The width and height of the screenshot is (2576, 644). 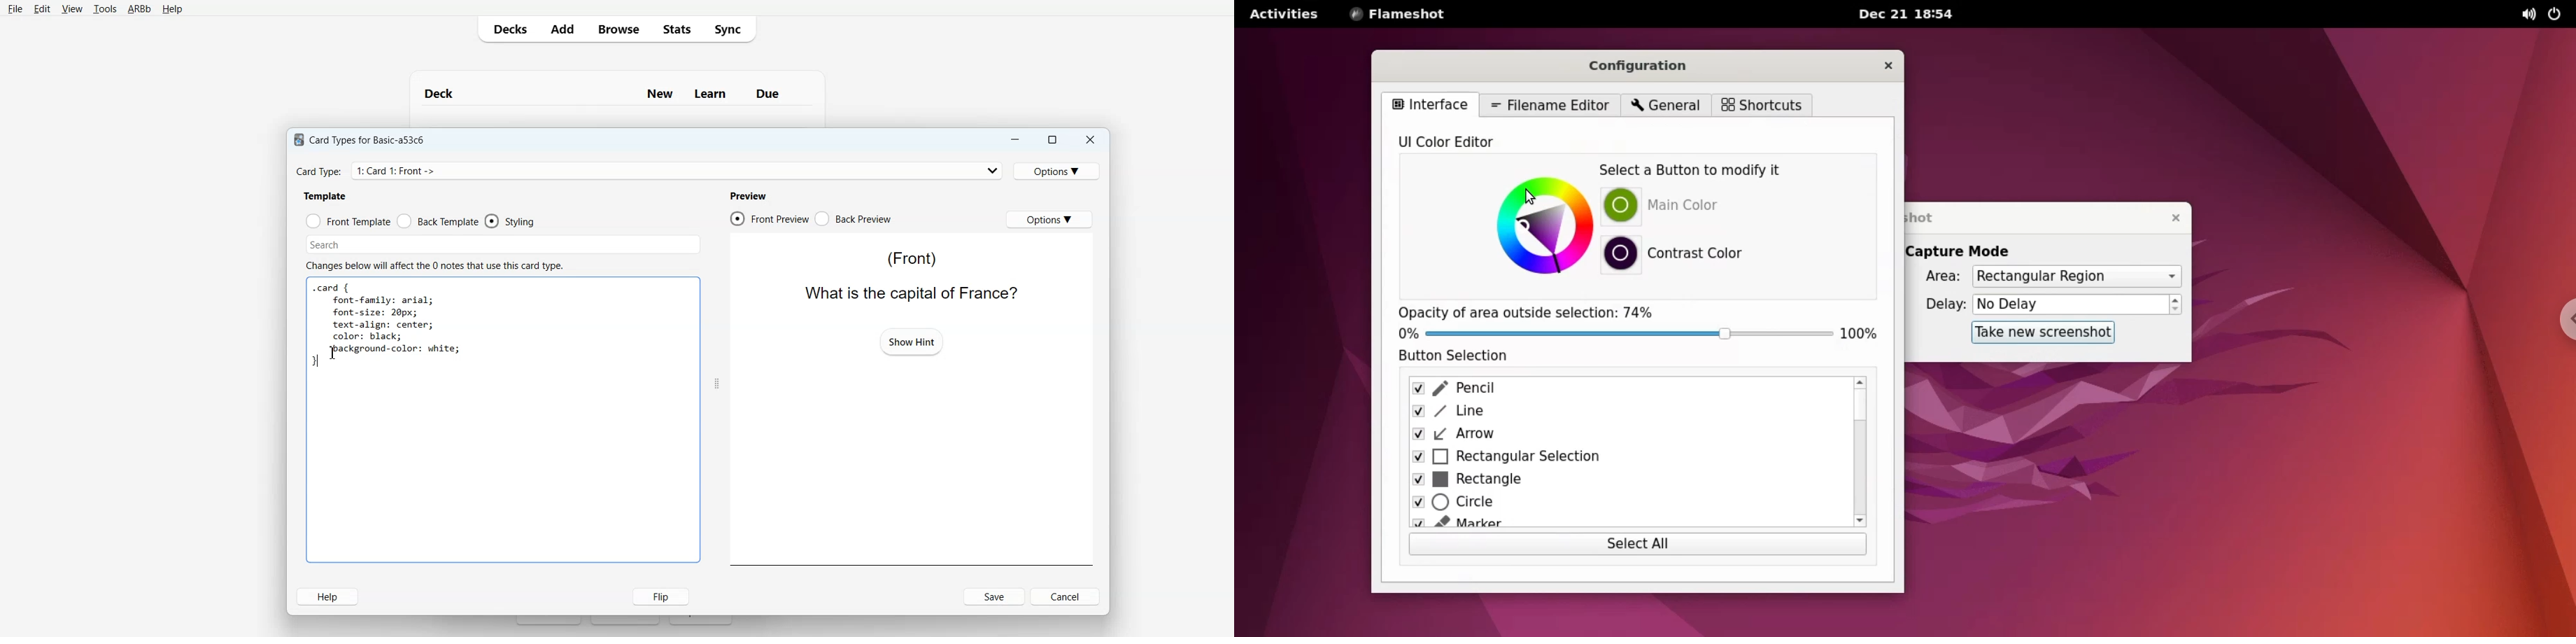 What do you see at coordinates (1619, 505) in the screenshot?
I see `circle checkbox` at bounding box center [1619, 505].